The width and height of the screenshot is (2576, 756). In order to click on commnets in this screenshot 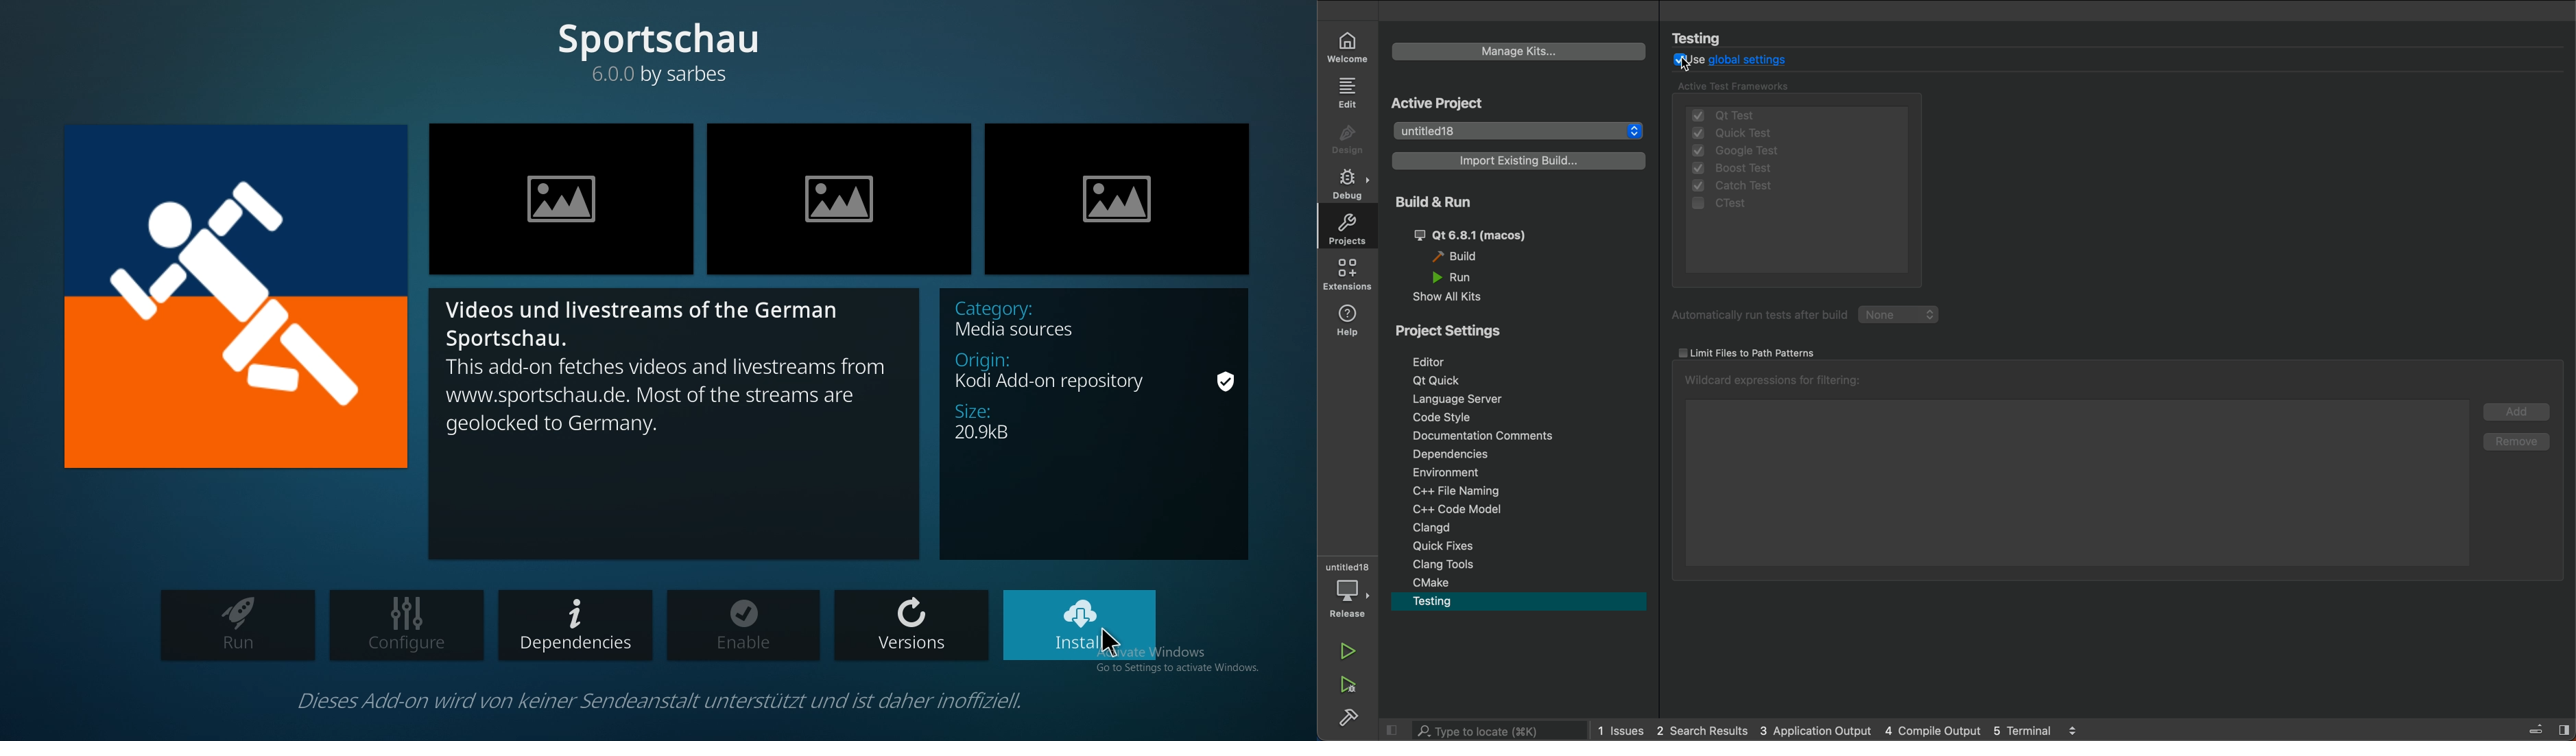, I will do `click(1519, 440)`.